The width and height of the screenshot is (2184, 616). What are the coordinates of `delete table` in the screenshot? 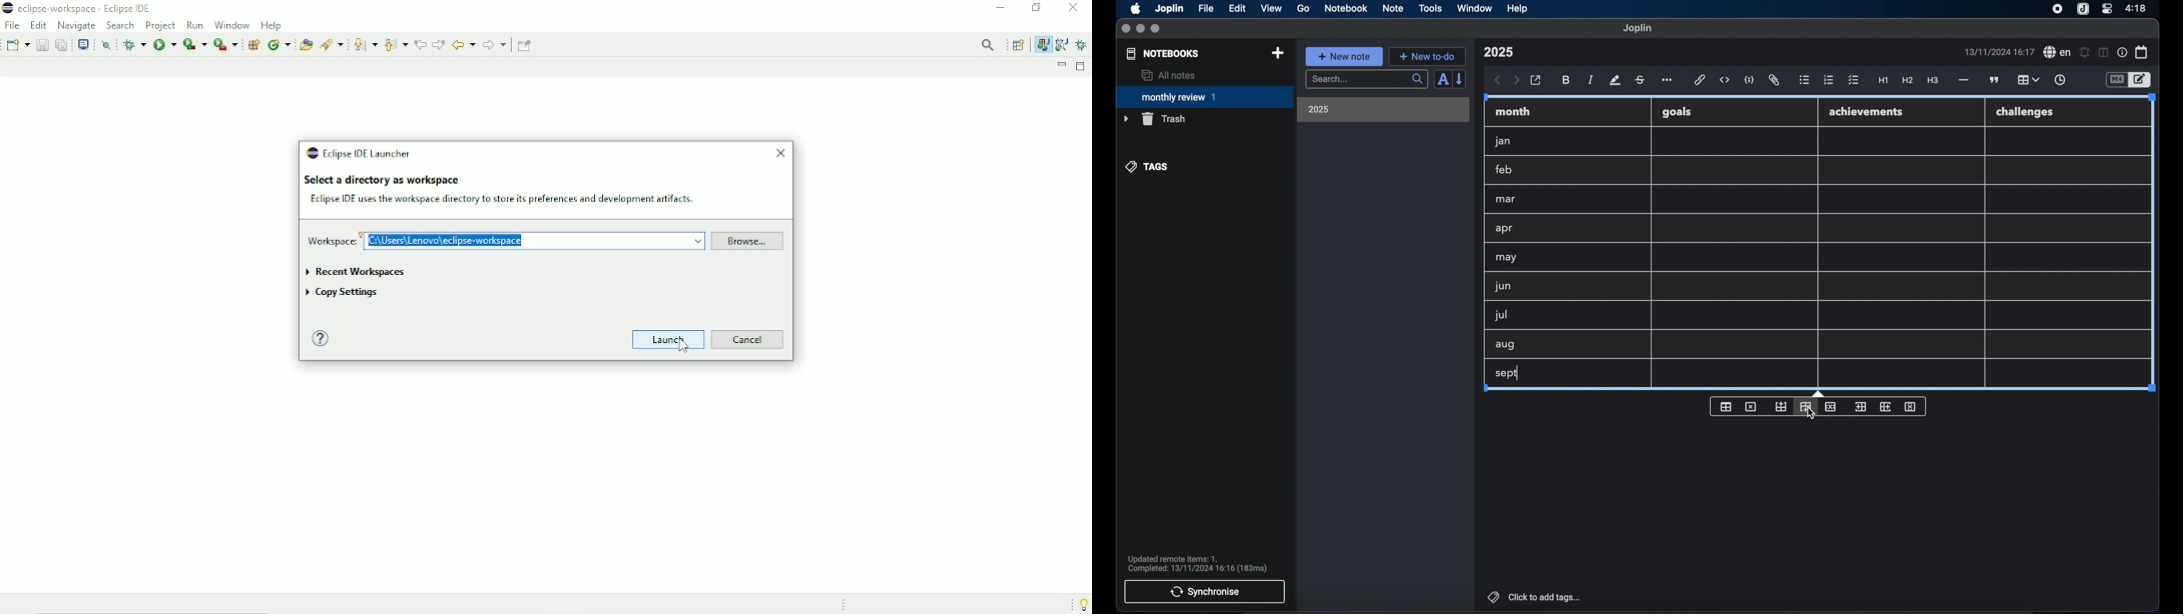 It's located at (1751, 407).